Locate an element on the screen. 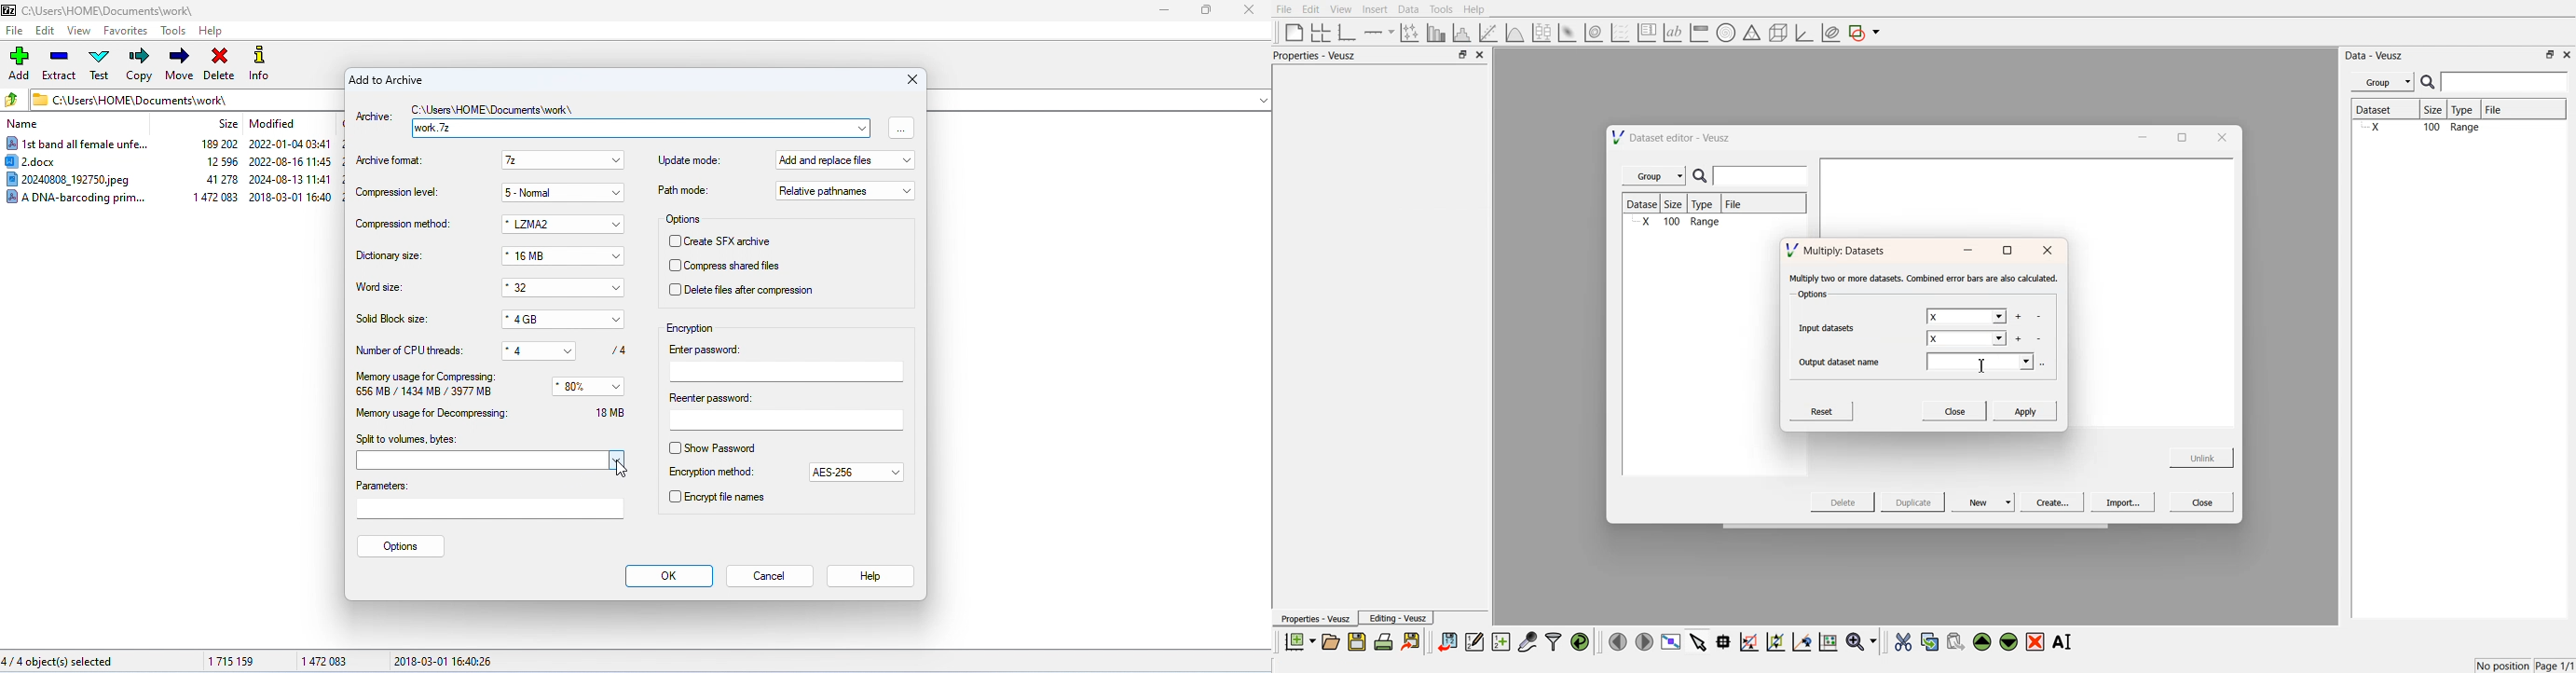  Page 1/1 is located at coordinates (2556, 666).